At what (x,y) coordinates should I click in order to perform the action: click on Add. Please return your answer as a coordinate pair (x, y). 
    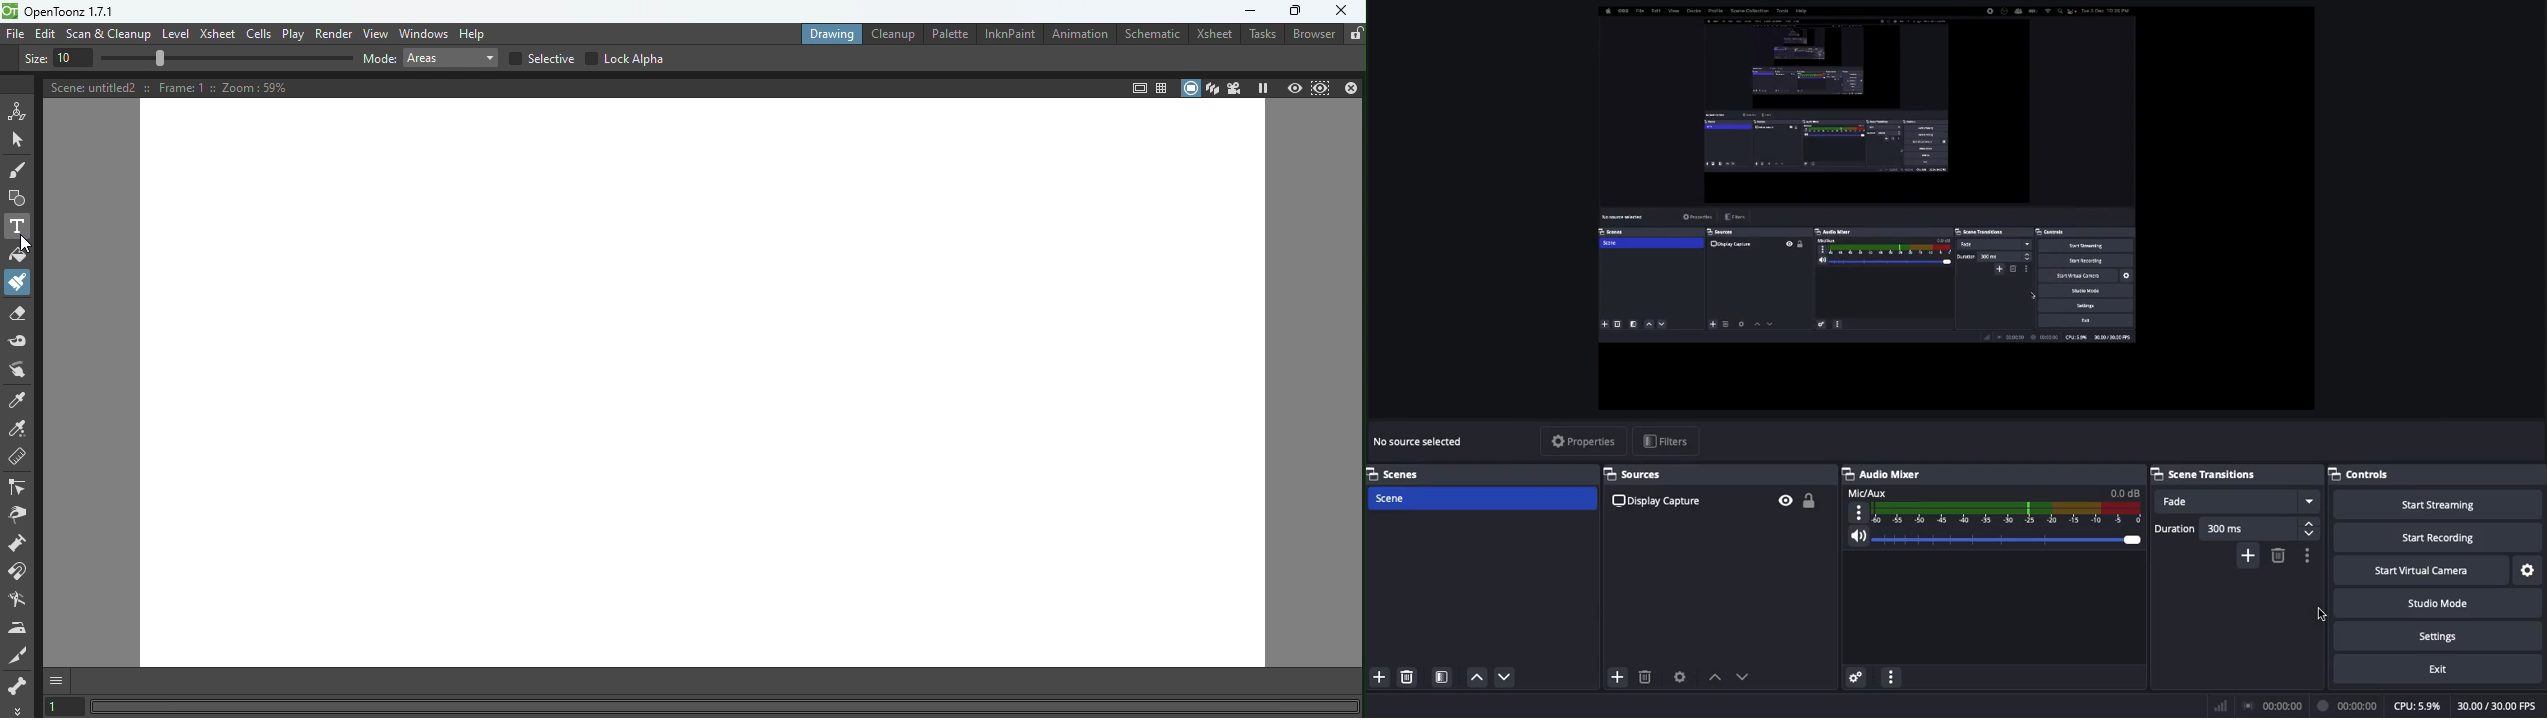
    Looking at the image, I should click on (2253, 557).